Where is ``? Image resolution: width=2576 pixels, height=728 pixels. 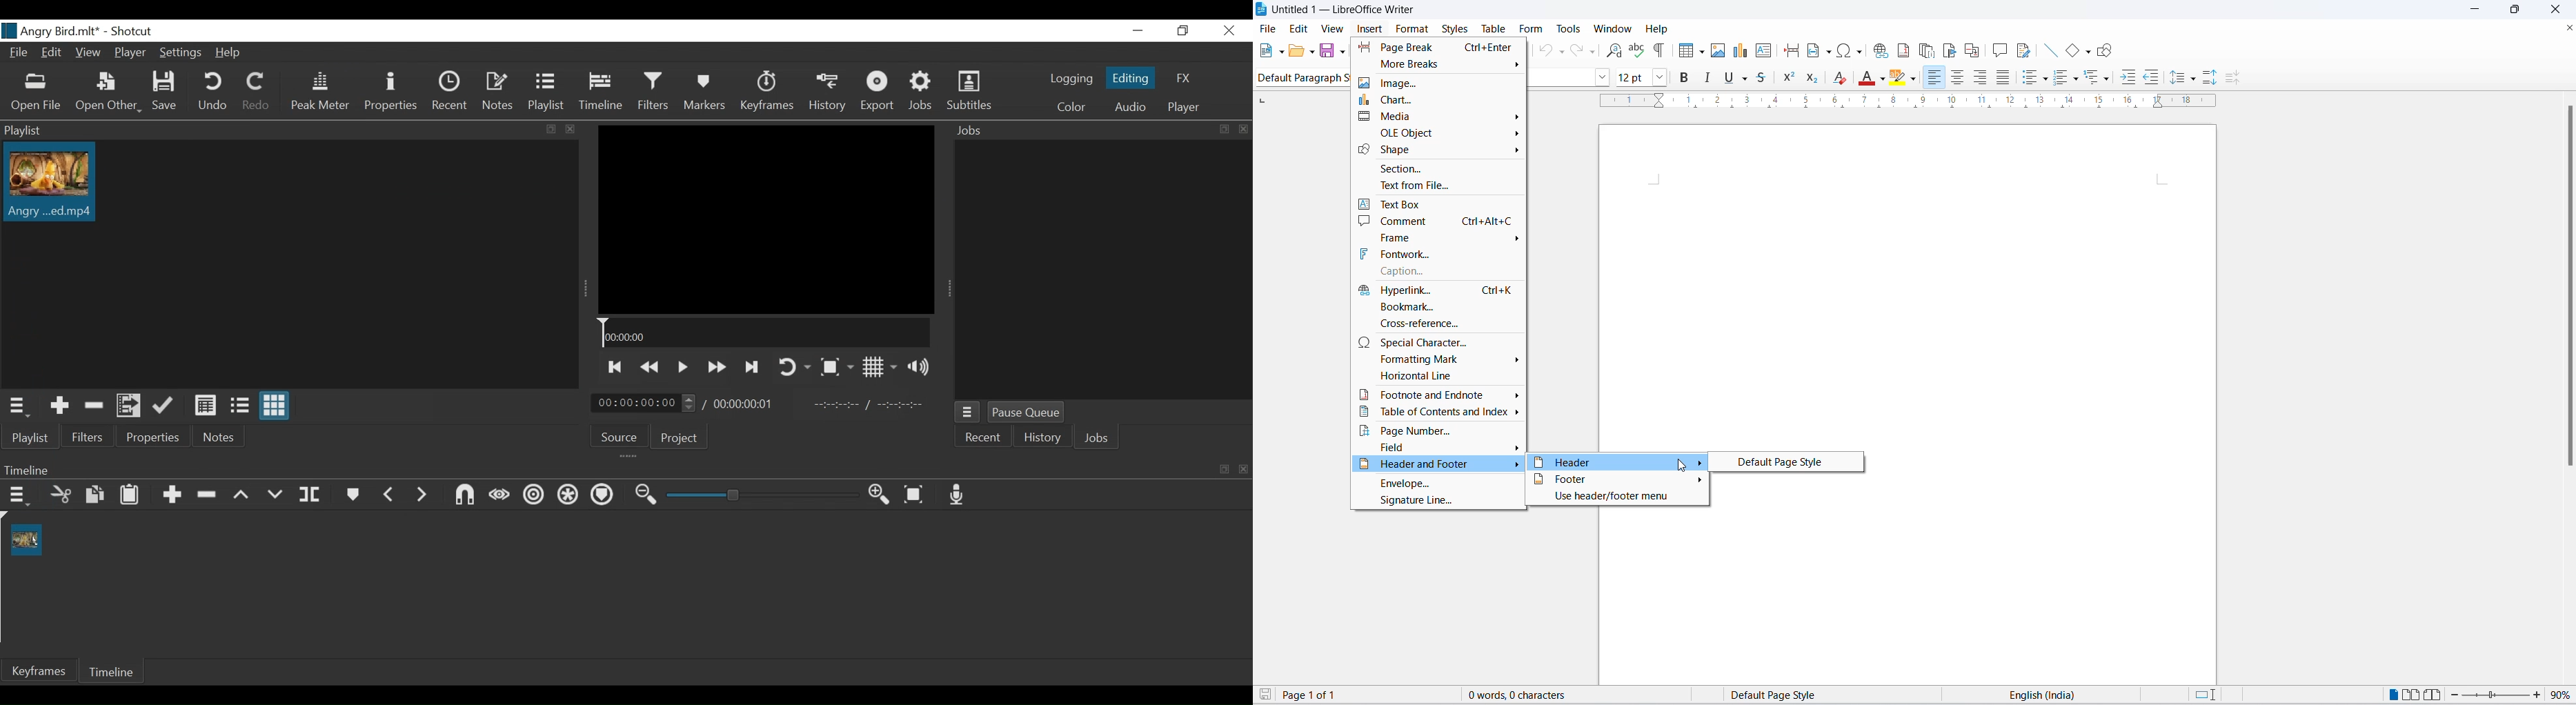  is located at coordinates (2559, 8).